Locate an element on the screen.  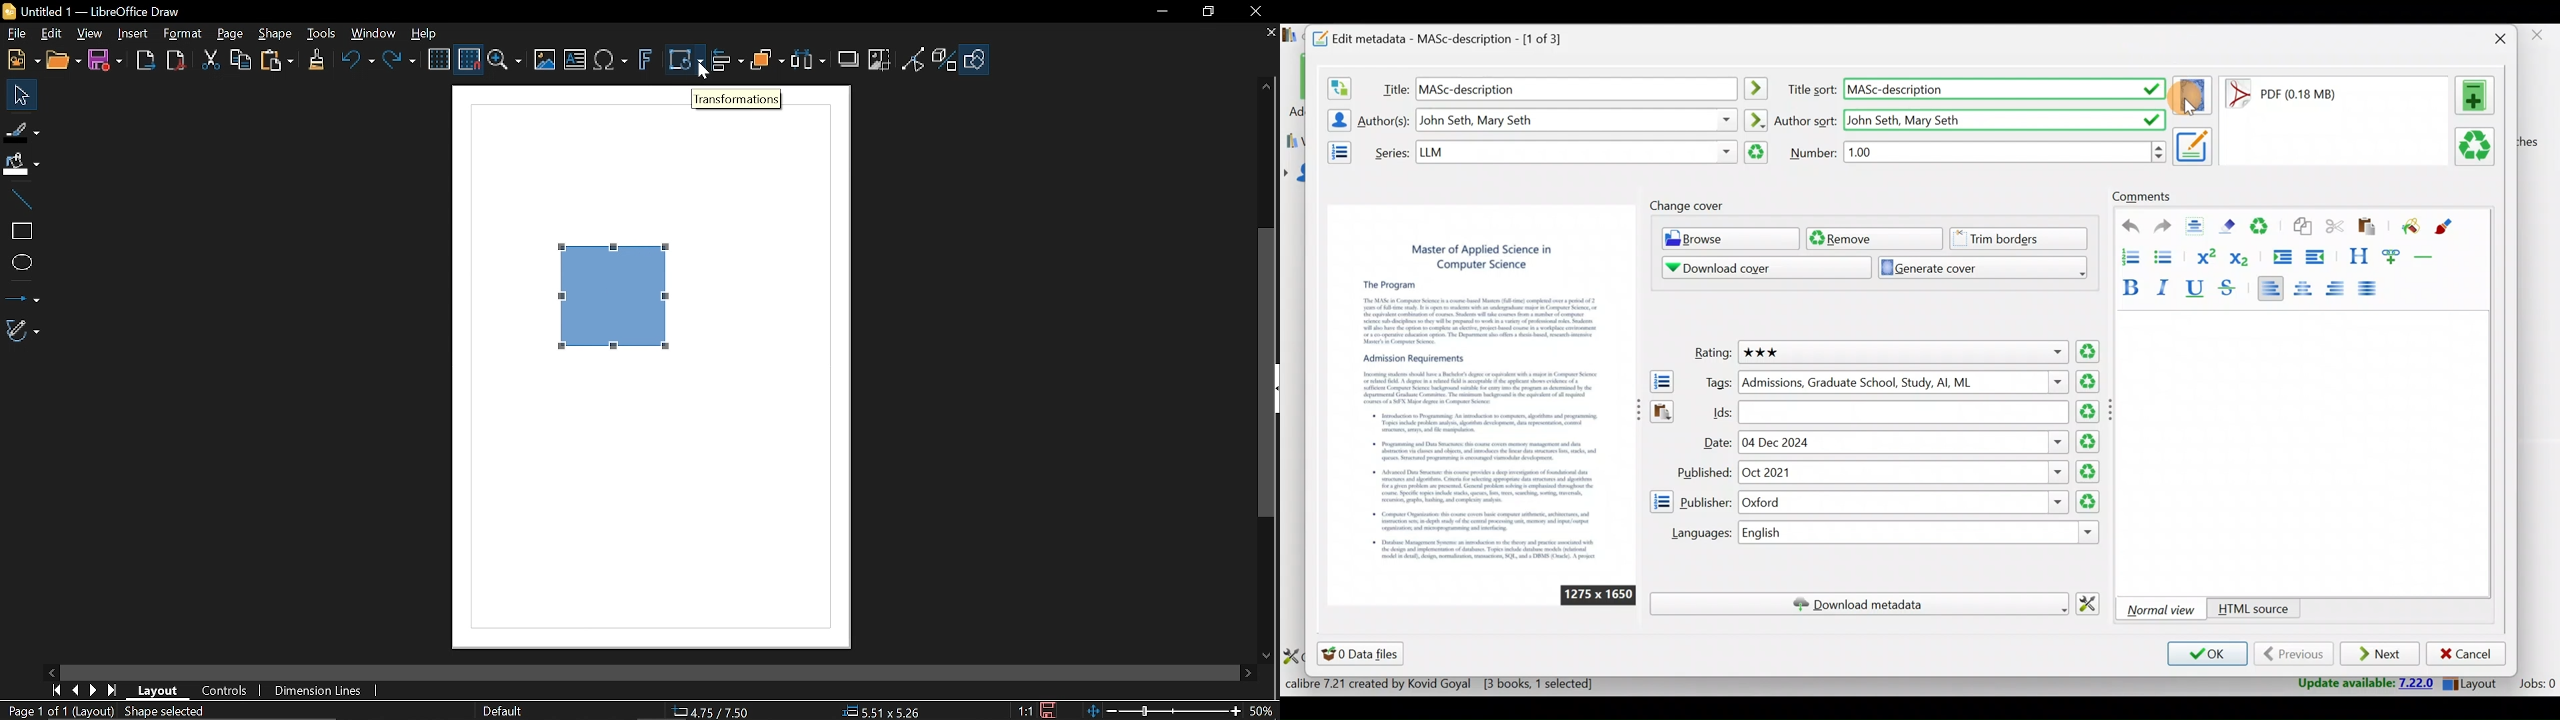
Author sort is located at coordinates (1755, 118).